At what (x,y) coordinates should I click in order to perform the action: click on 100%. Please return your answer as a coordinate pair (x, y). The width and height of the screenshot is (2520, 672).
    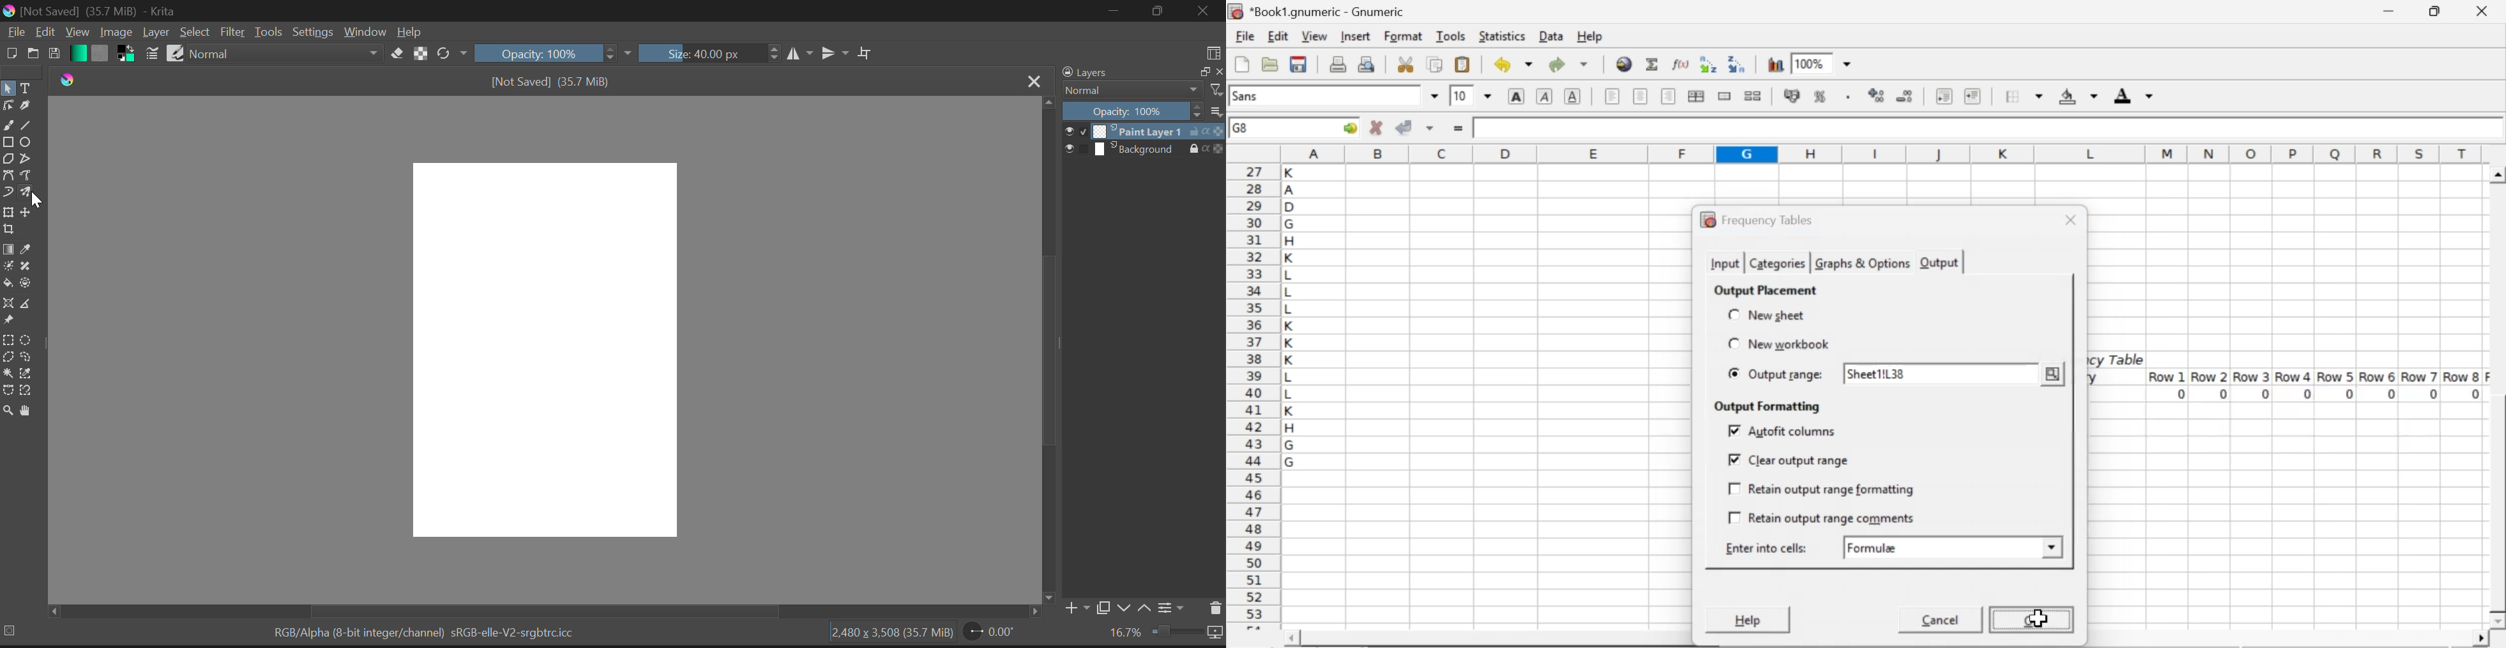
    Looking at the image, I should click on (1809, 63).